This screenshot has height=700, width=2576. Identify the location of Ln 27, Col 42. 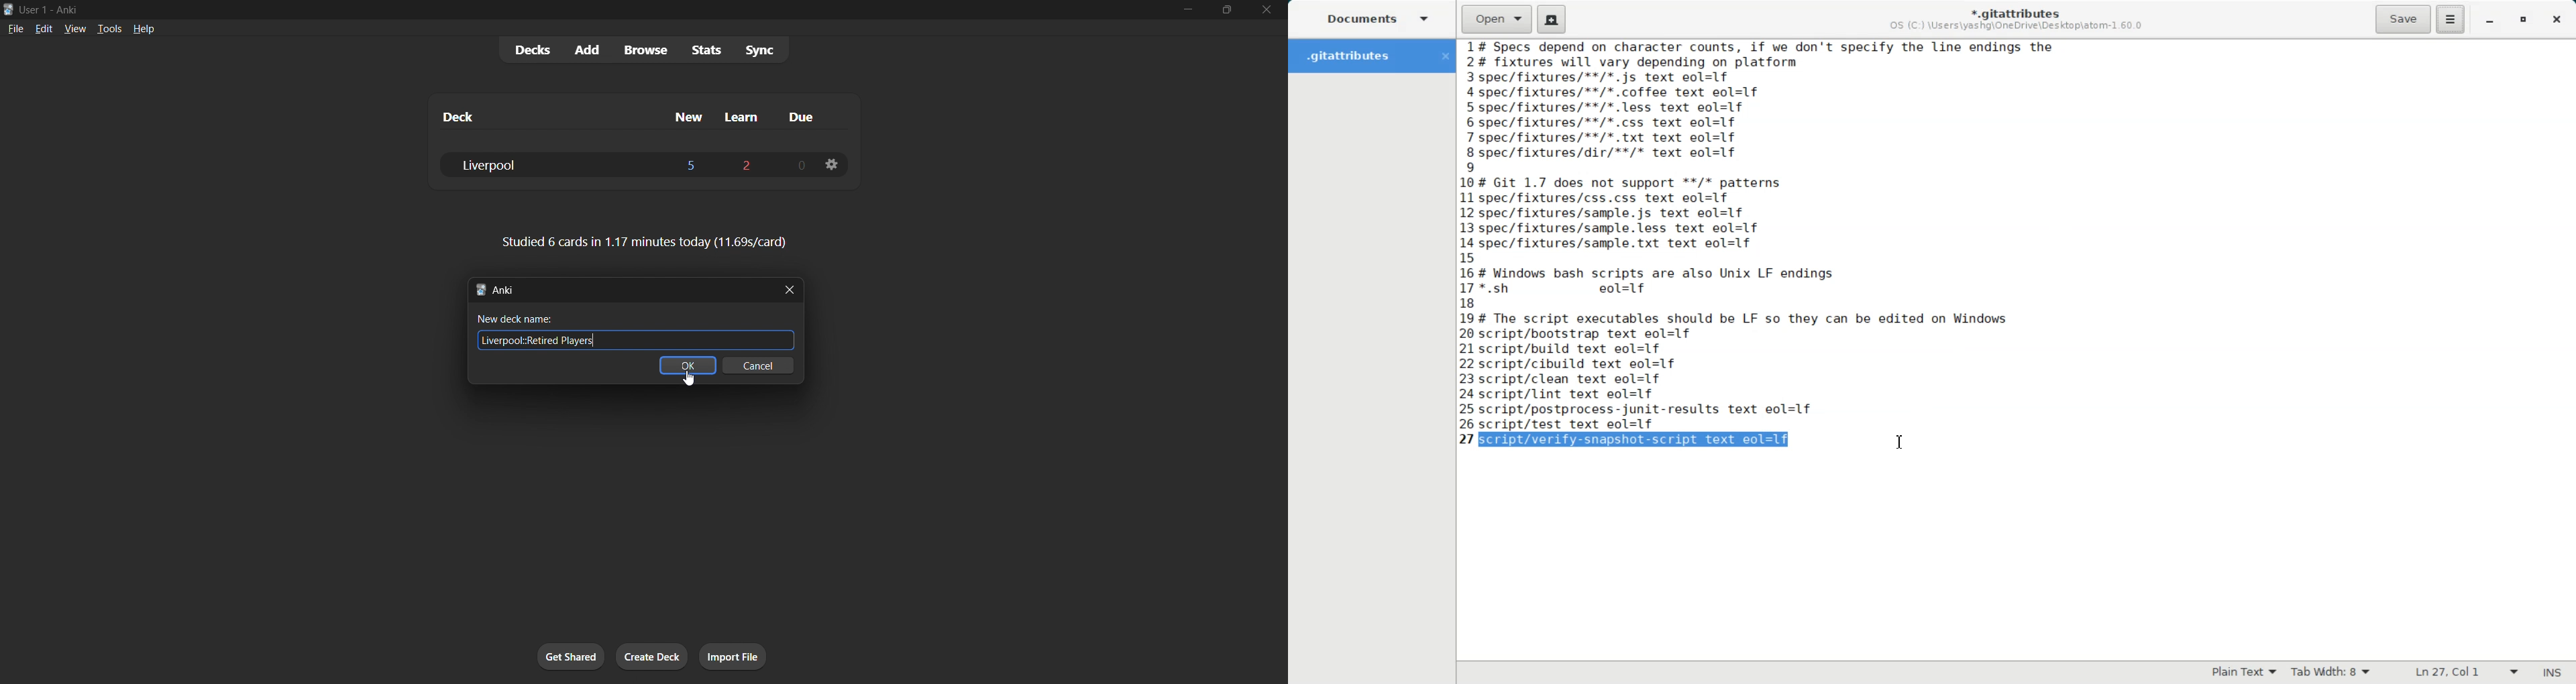
(2461, 673).